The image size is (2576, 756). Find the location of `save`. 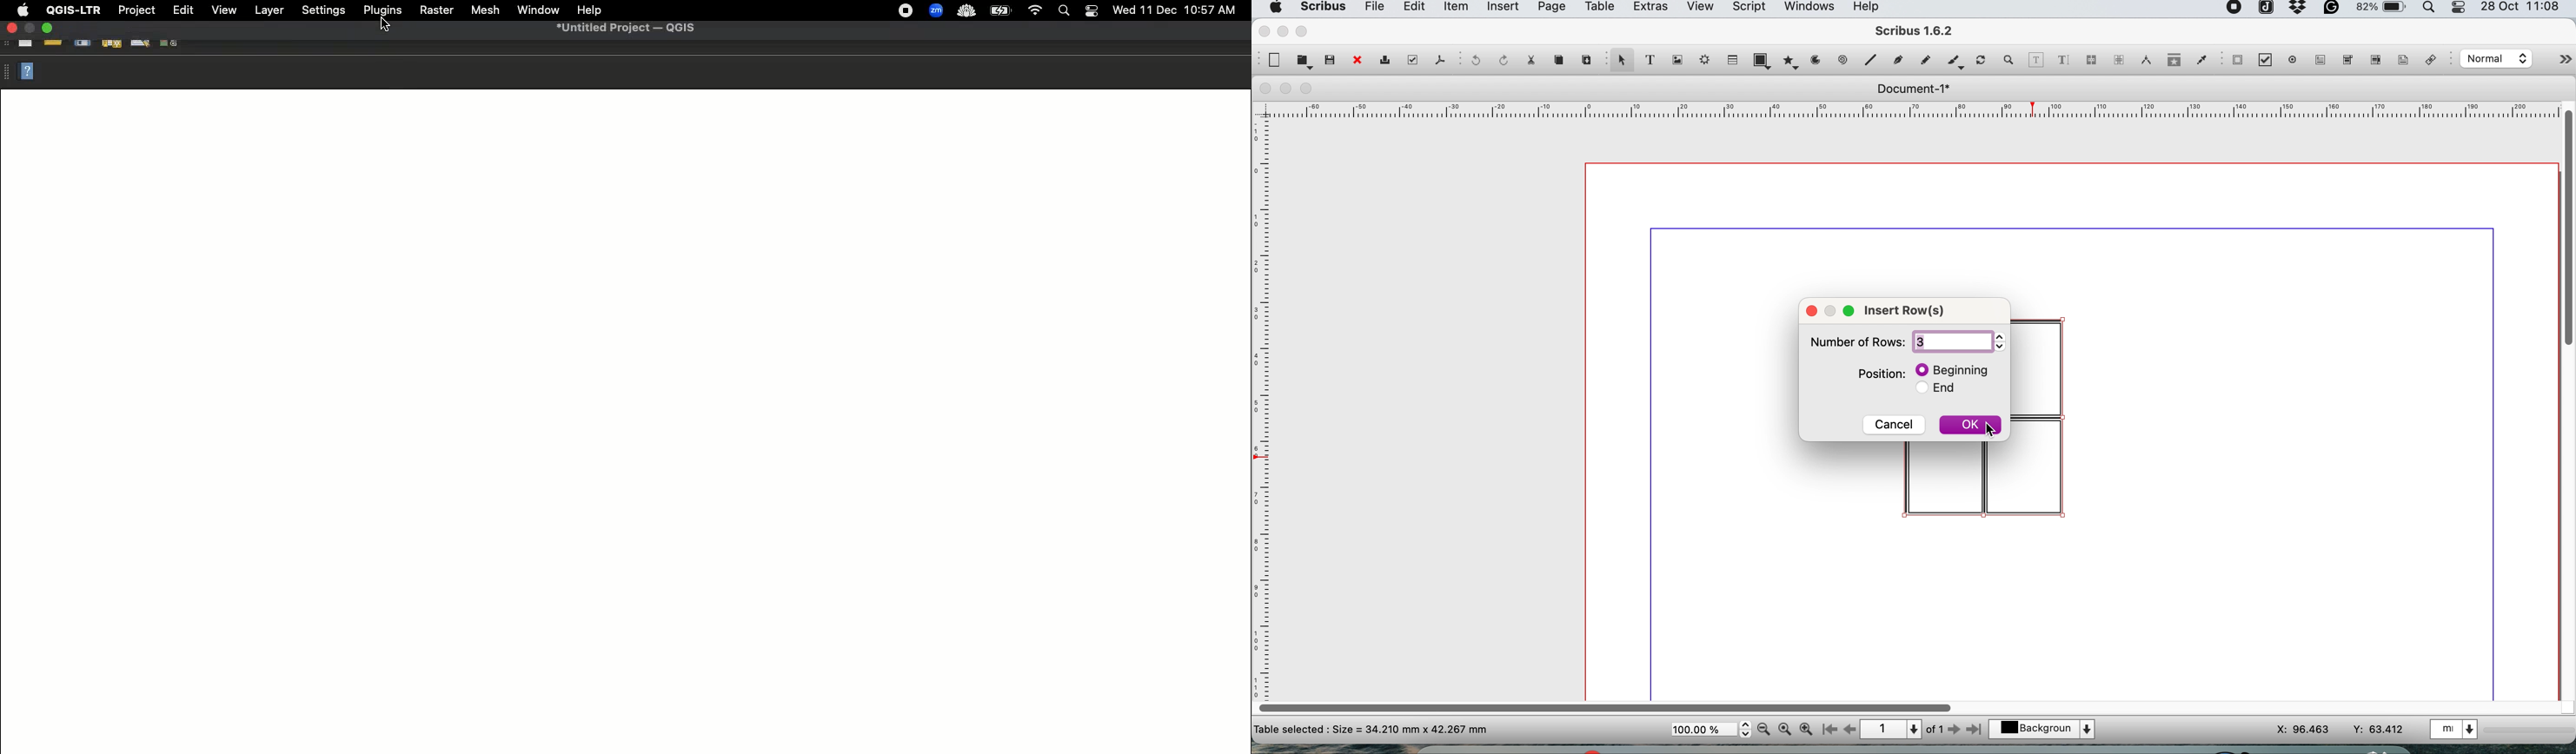

save is located at coordinates (1331, 59).